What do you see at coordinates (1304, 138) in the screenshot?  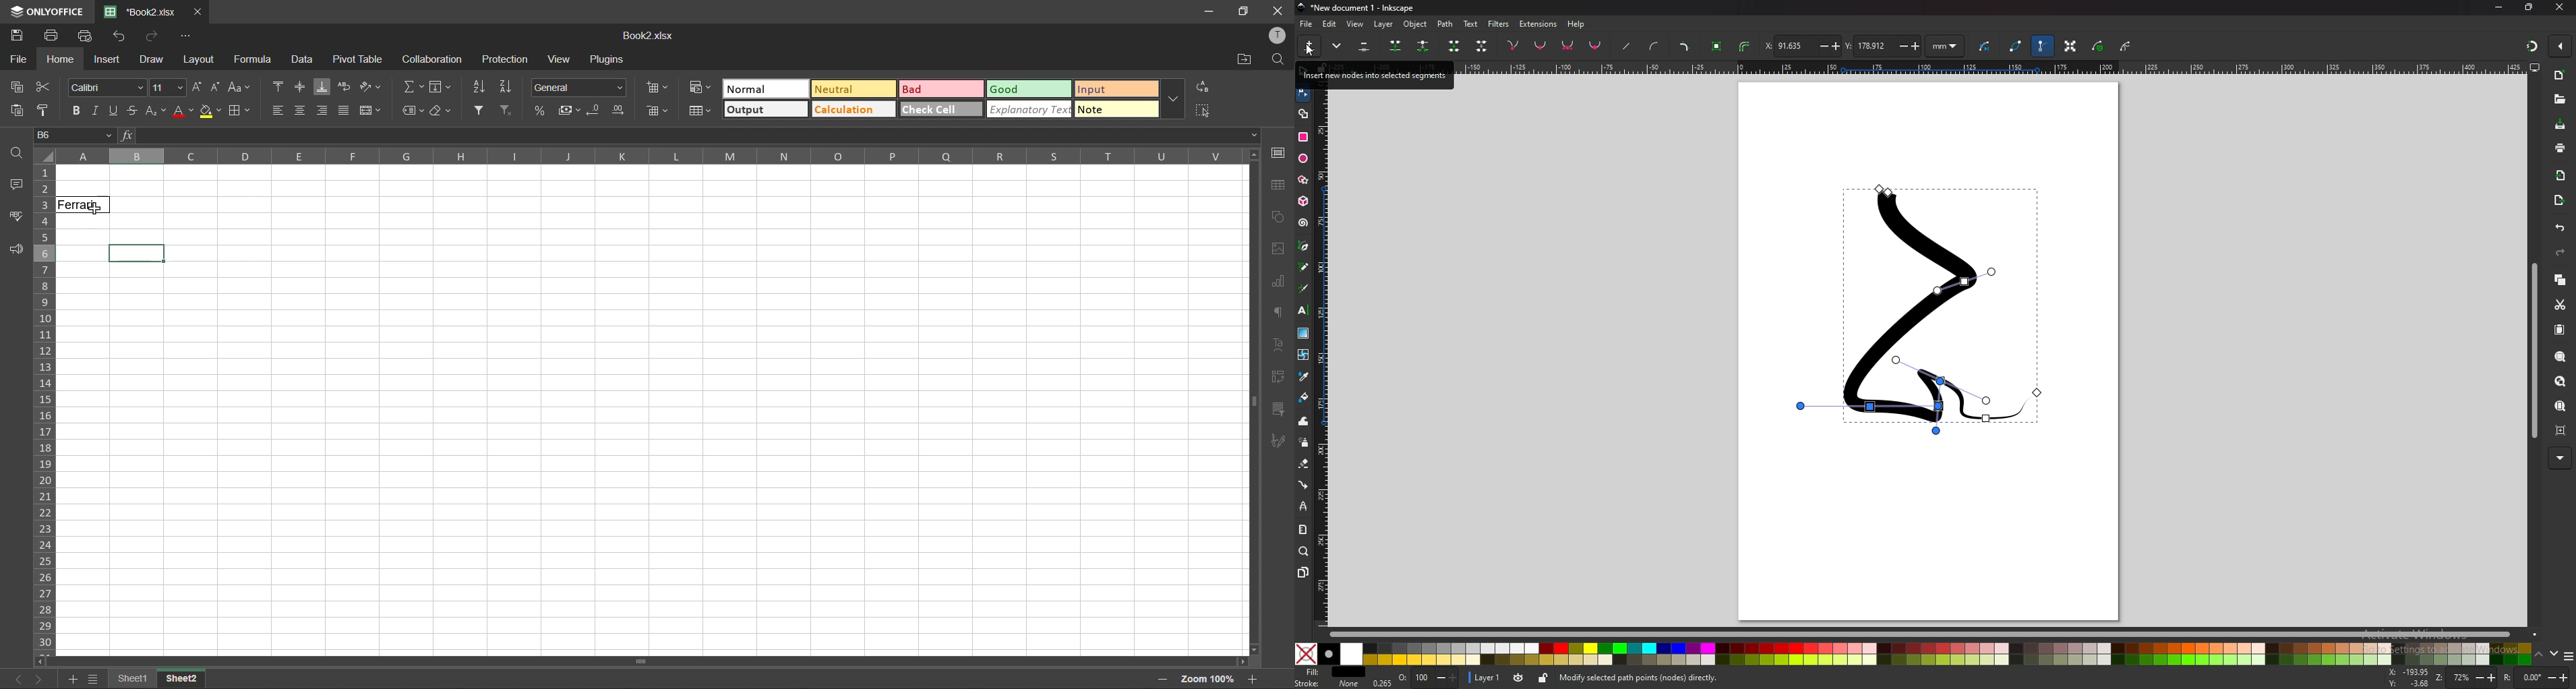 I see `rectangle` at bounding box center [1304, 138].